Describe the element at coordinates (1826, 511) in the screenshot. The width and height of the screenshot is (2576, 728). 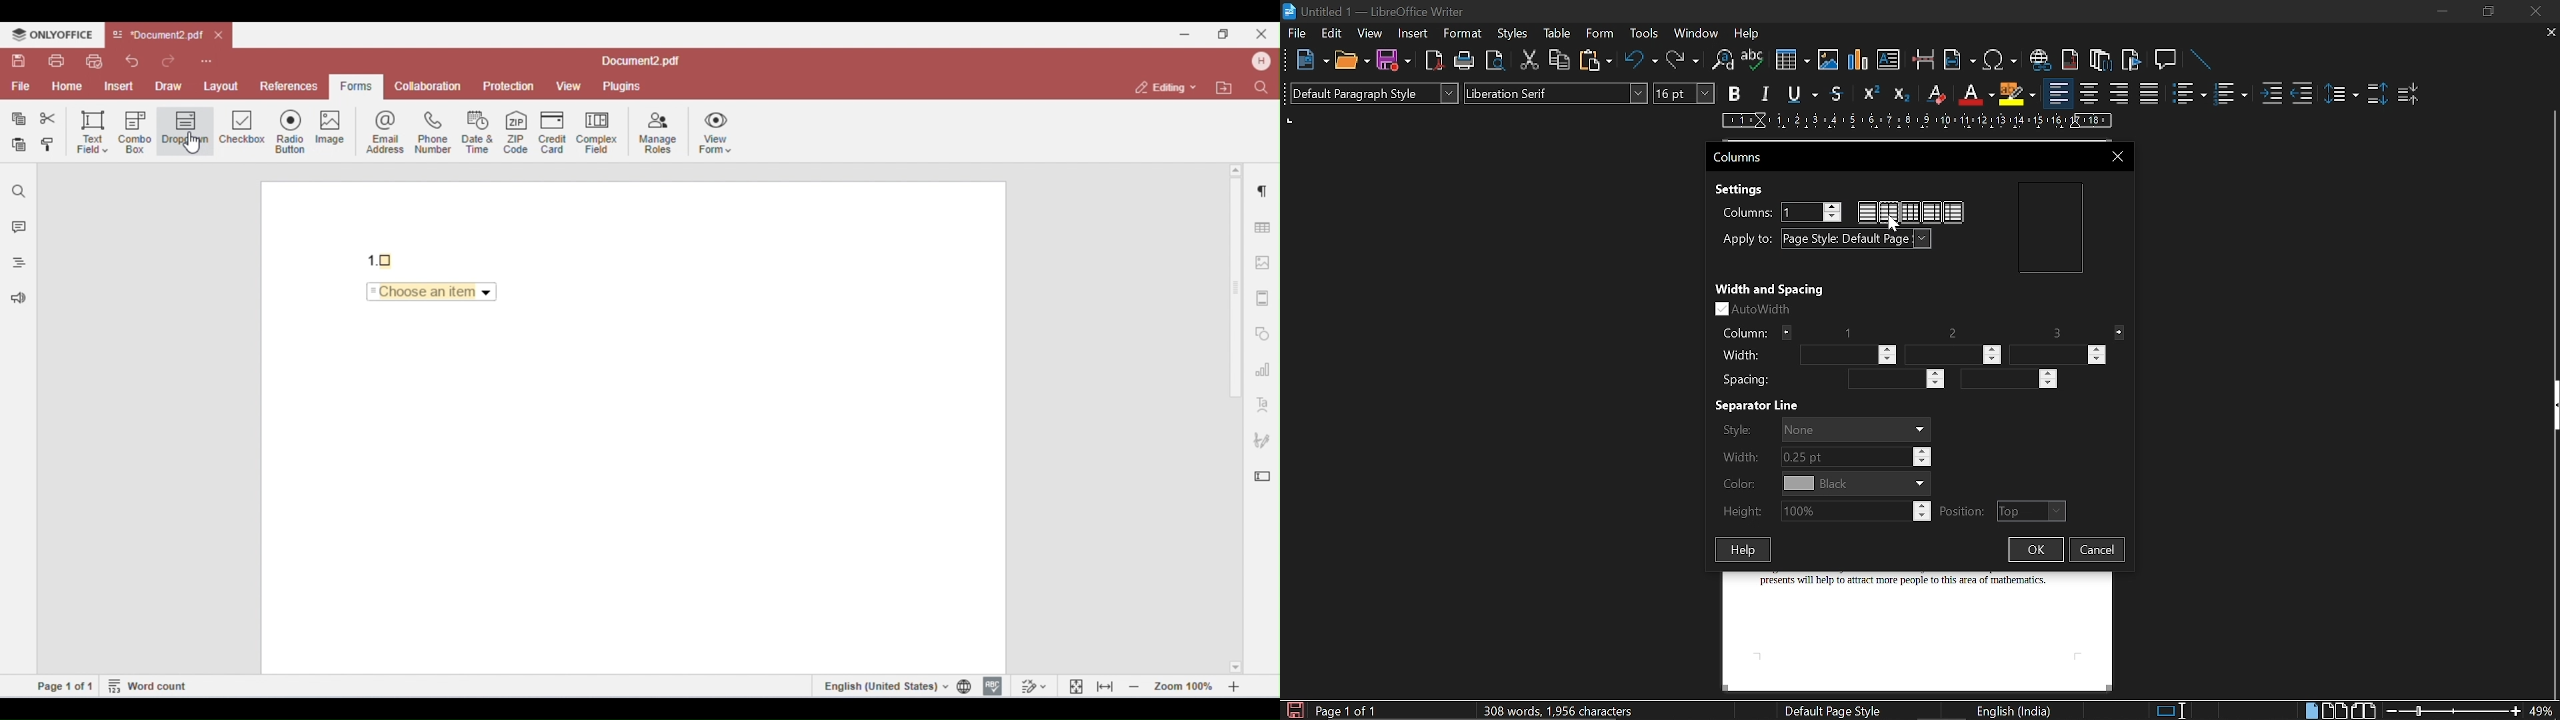
I see `Height` at that location.